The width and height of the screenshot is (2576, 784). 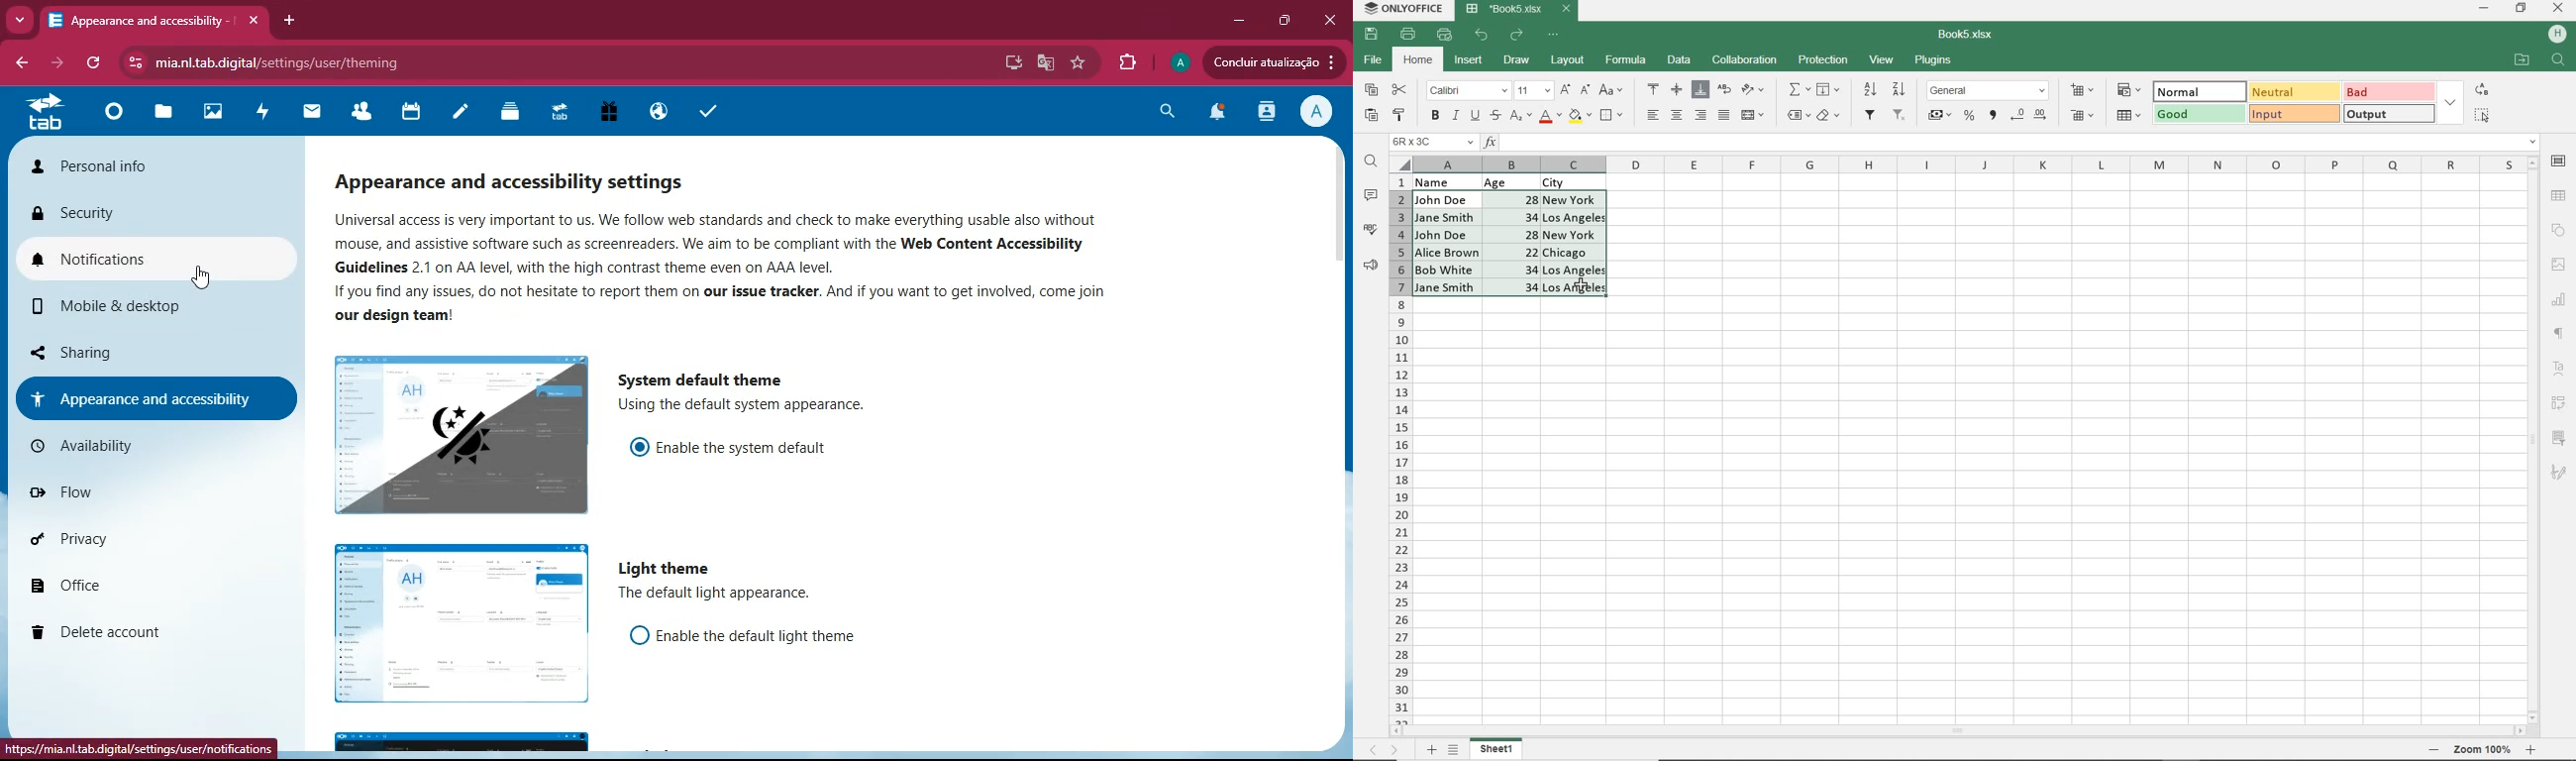 What do you see at coordinates (1370, 230) in the screenshot?
I see `SPELL CHECKING` at bounding box center [1370, 230].